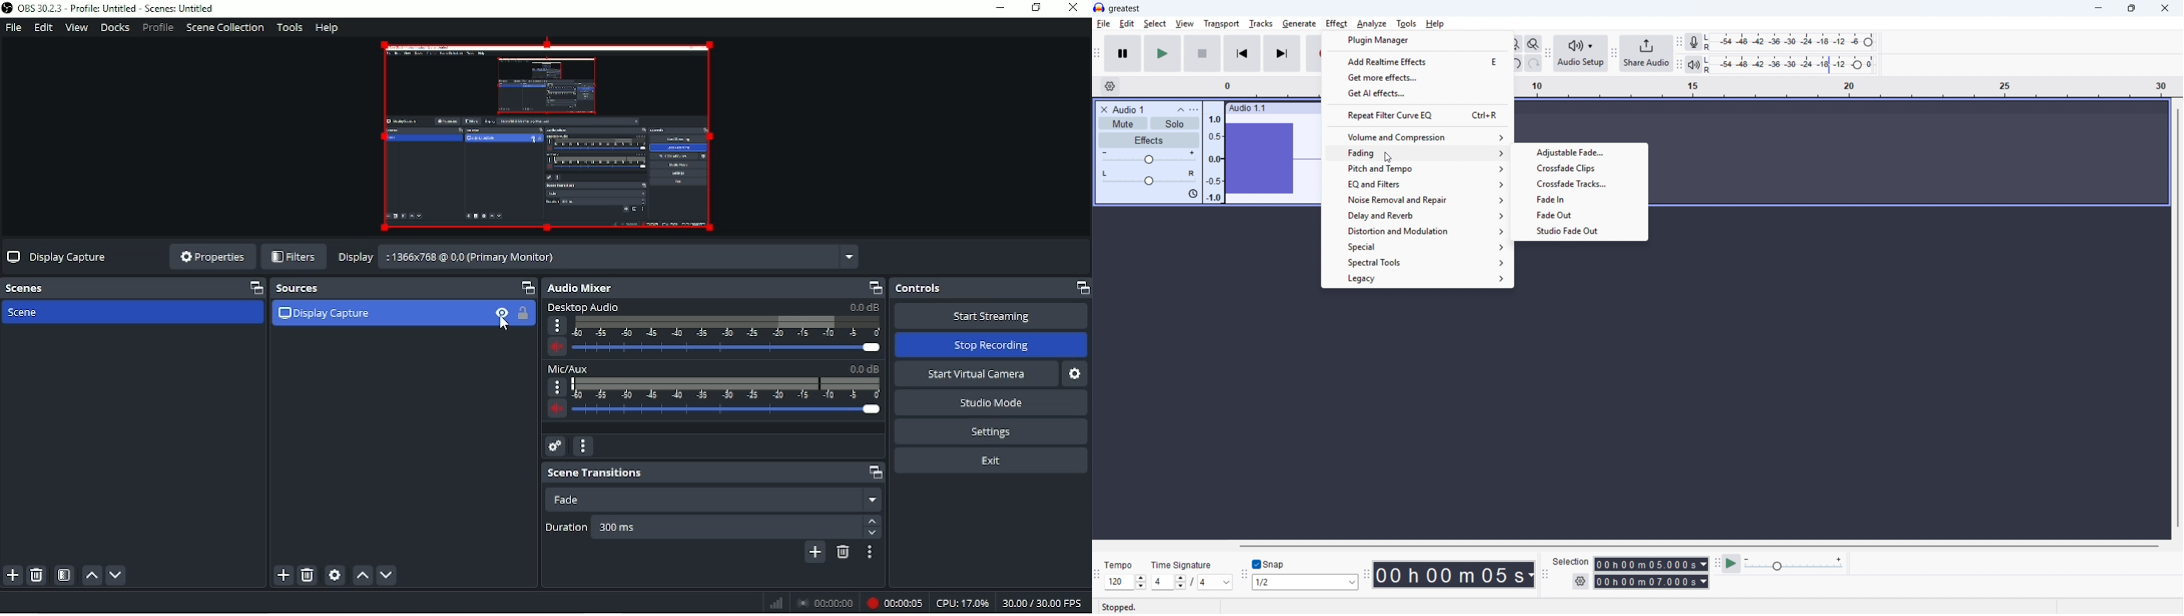 The height and width of the screenshot is (616, 2184). I want to click on Distortion and modulation , so click(1418, 231).